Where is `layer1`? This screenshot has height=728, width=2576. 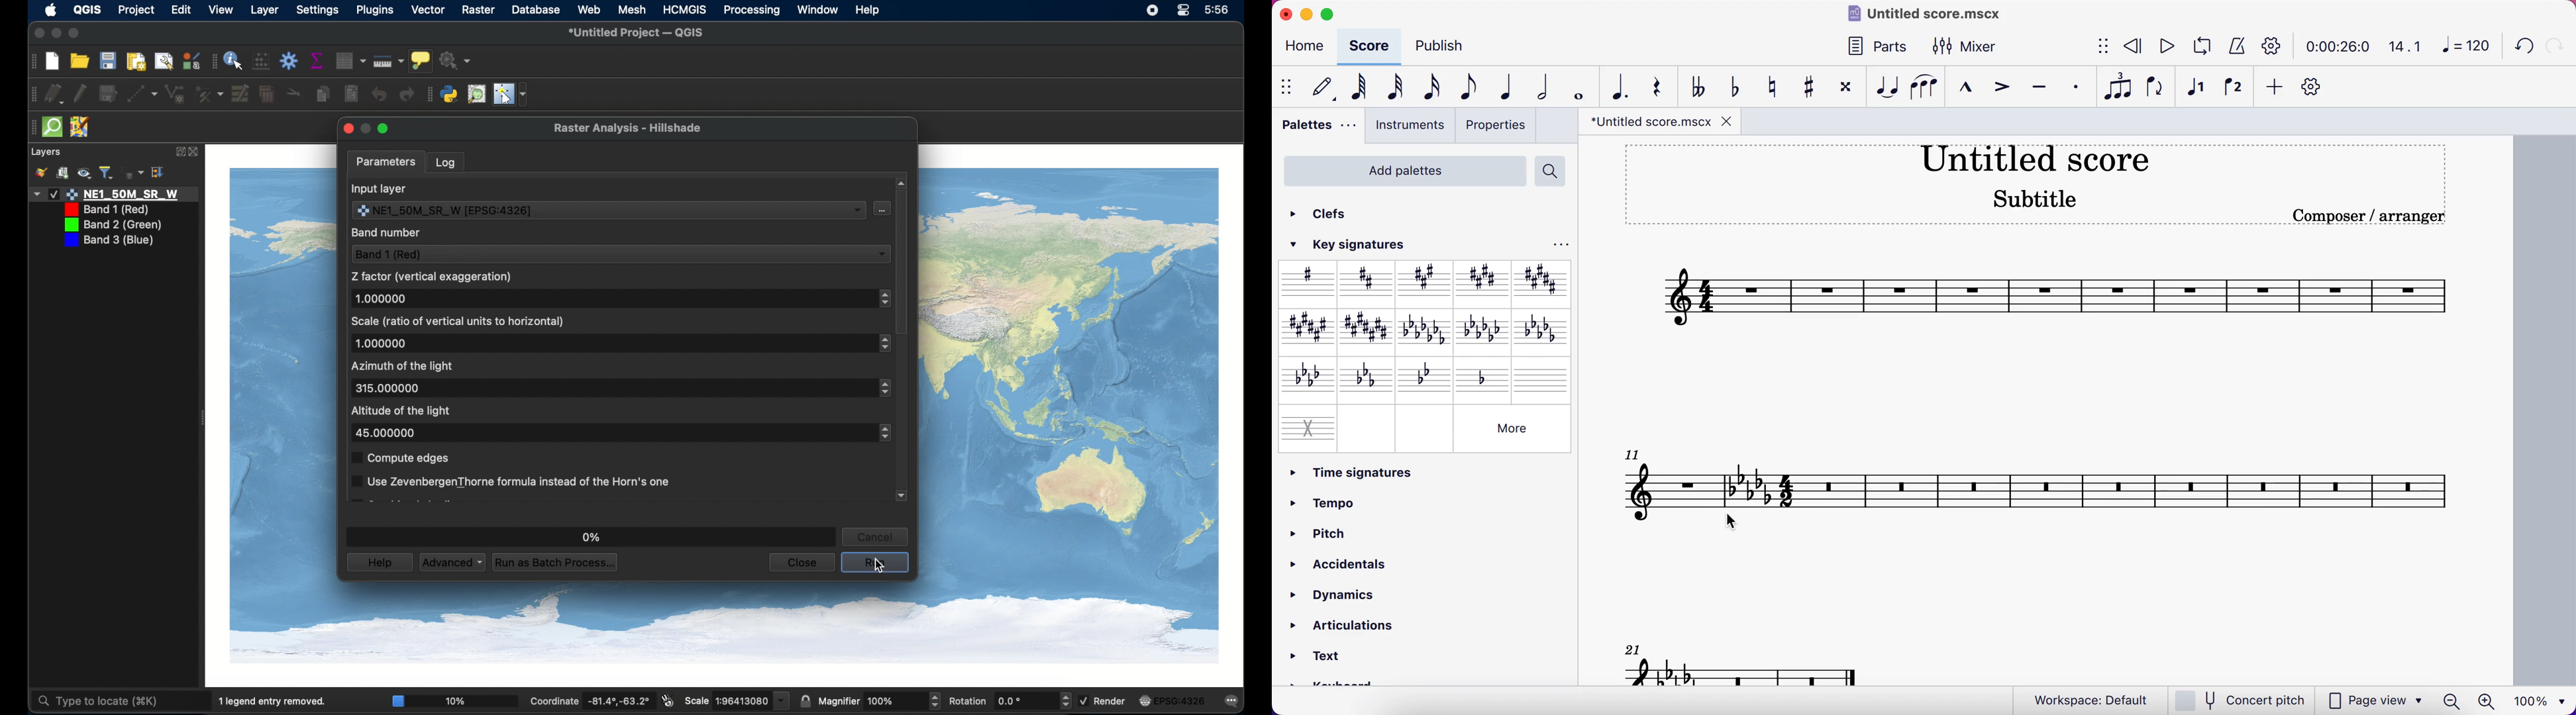 layer1 is located at coordinates (113, 195).